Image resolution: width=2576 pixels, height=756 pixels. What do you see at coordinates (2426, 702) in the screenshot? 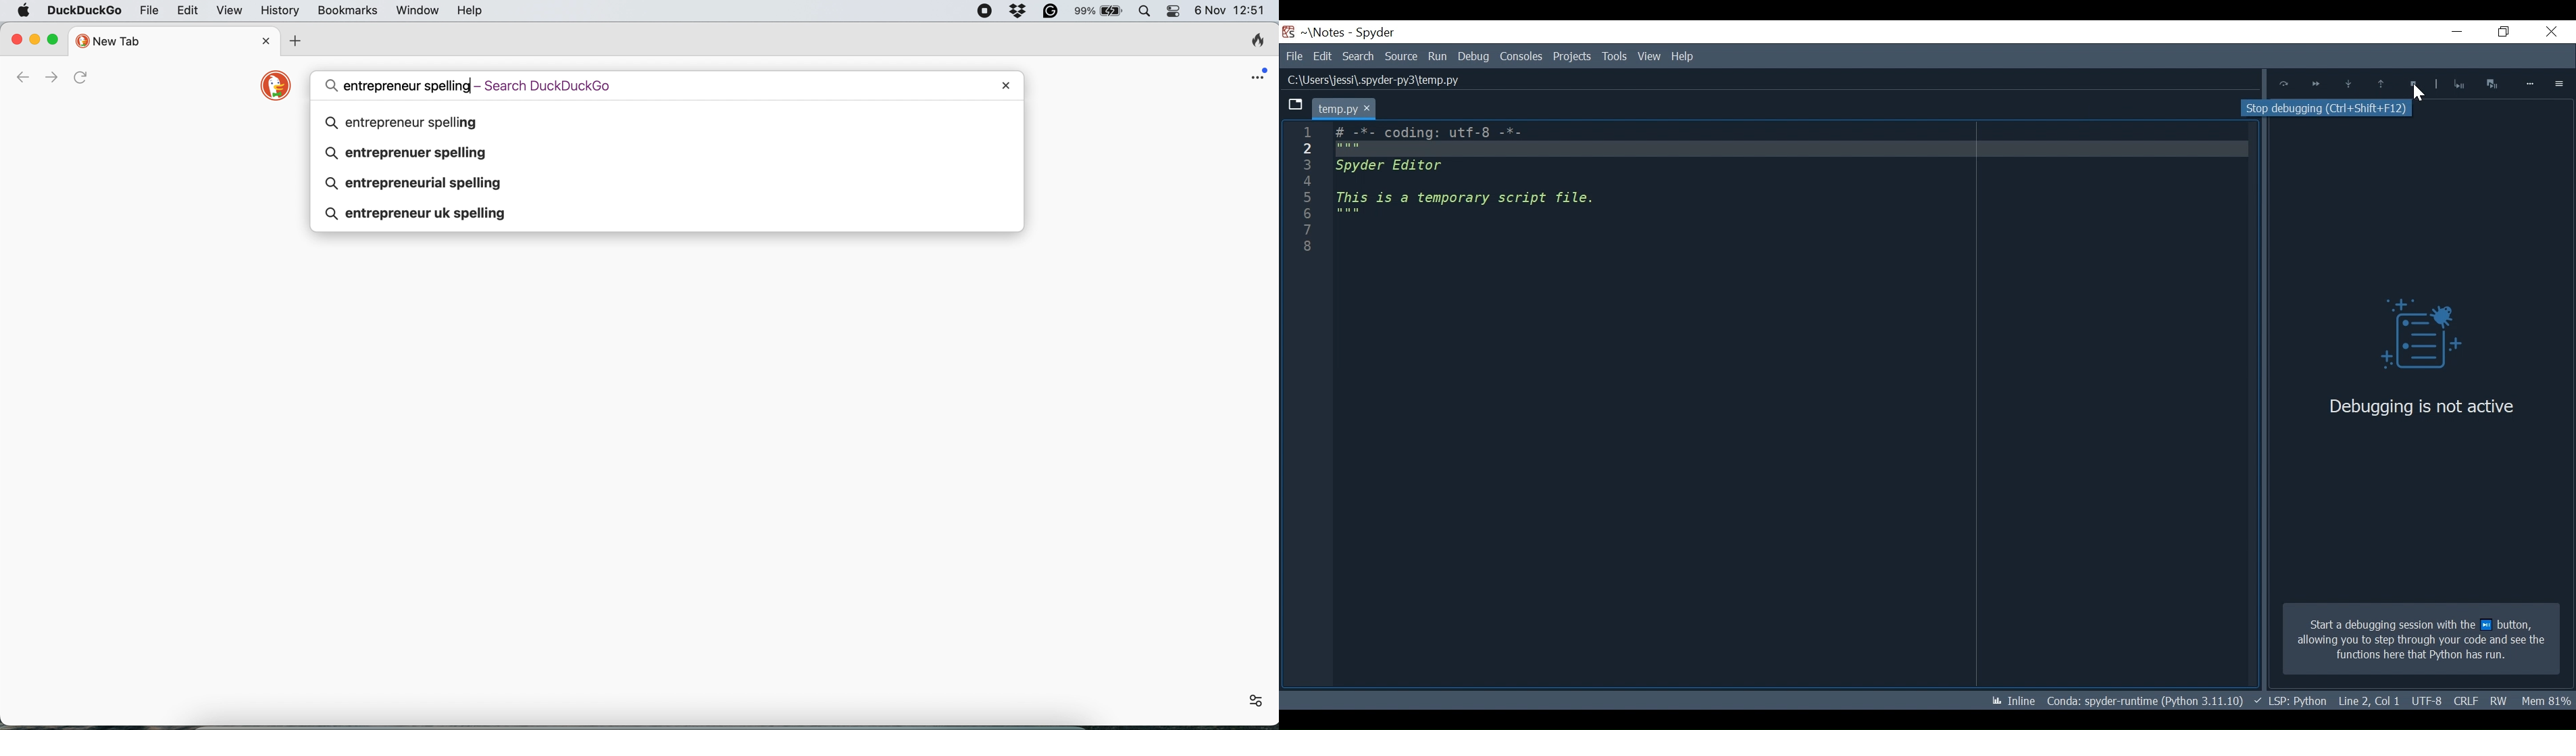
I see `Cursor Position` at bounding box center [2426, 702].